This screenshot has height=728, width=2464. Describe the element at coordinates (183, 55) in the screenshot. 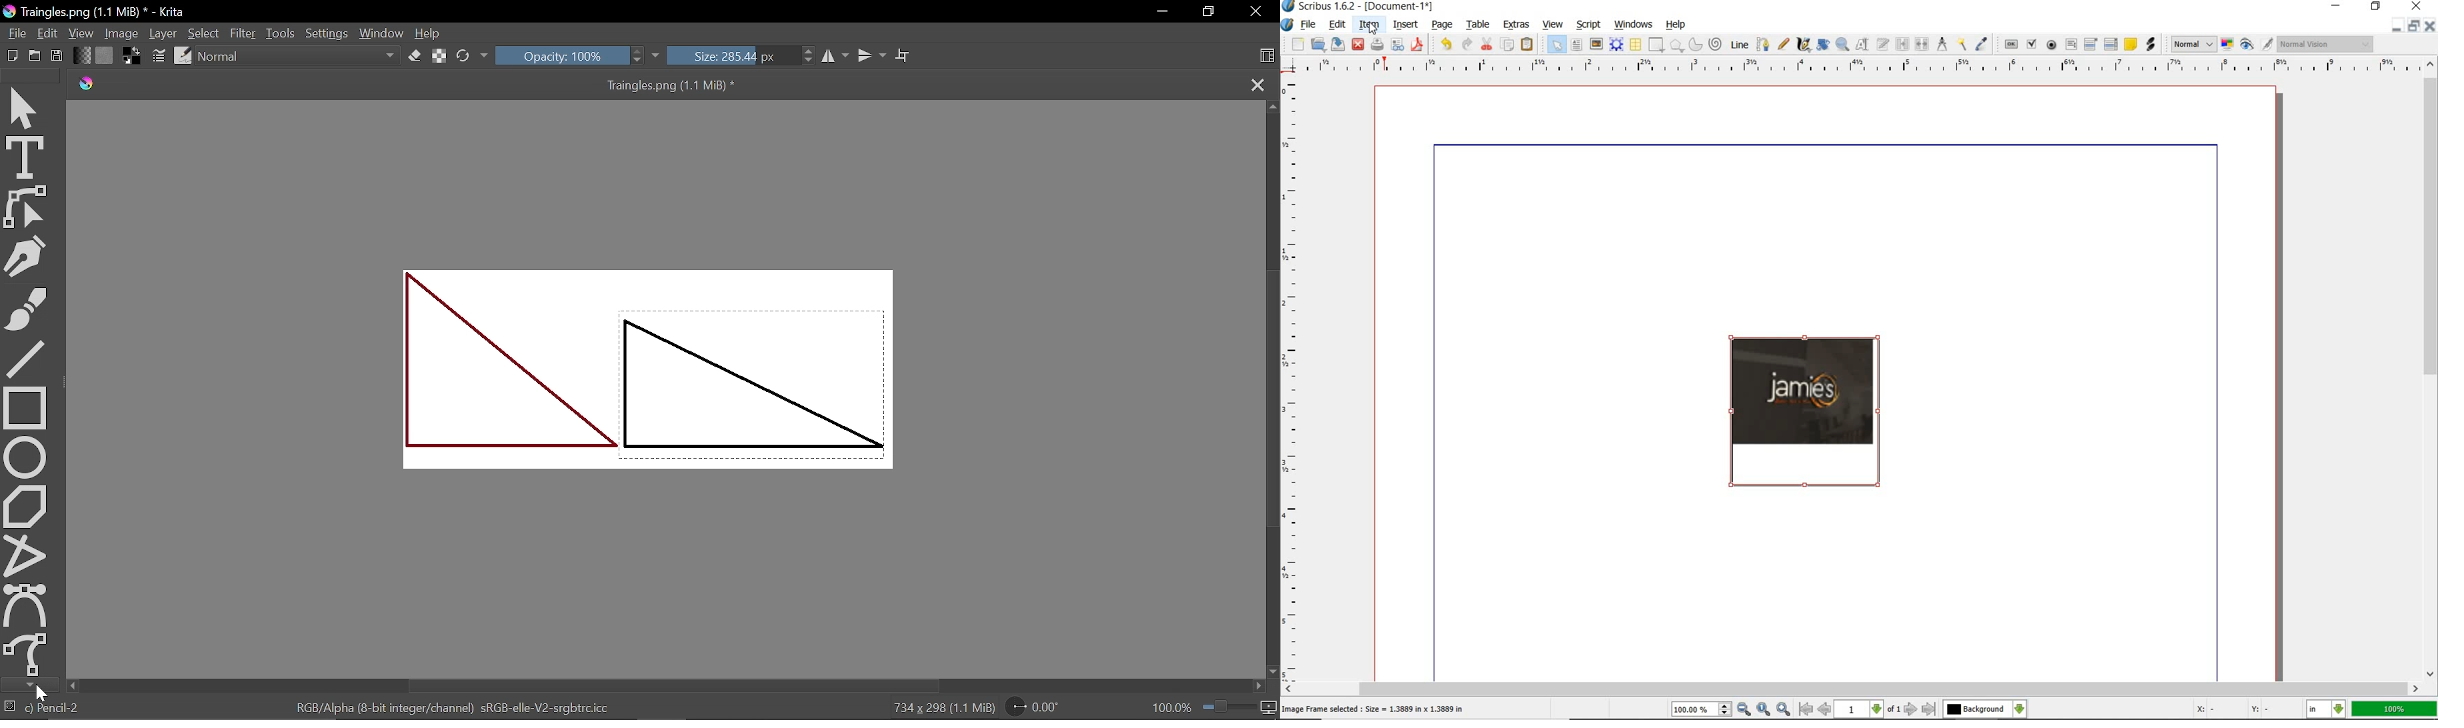

I see `Choose brush preset` at that location.